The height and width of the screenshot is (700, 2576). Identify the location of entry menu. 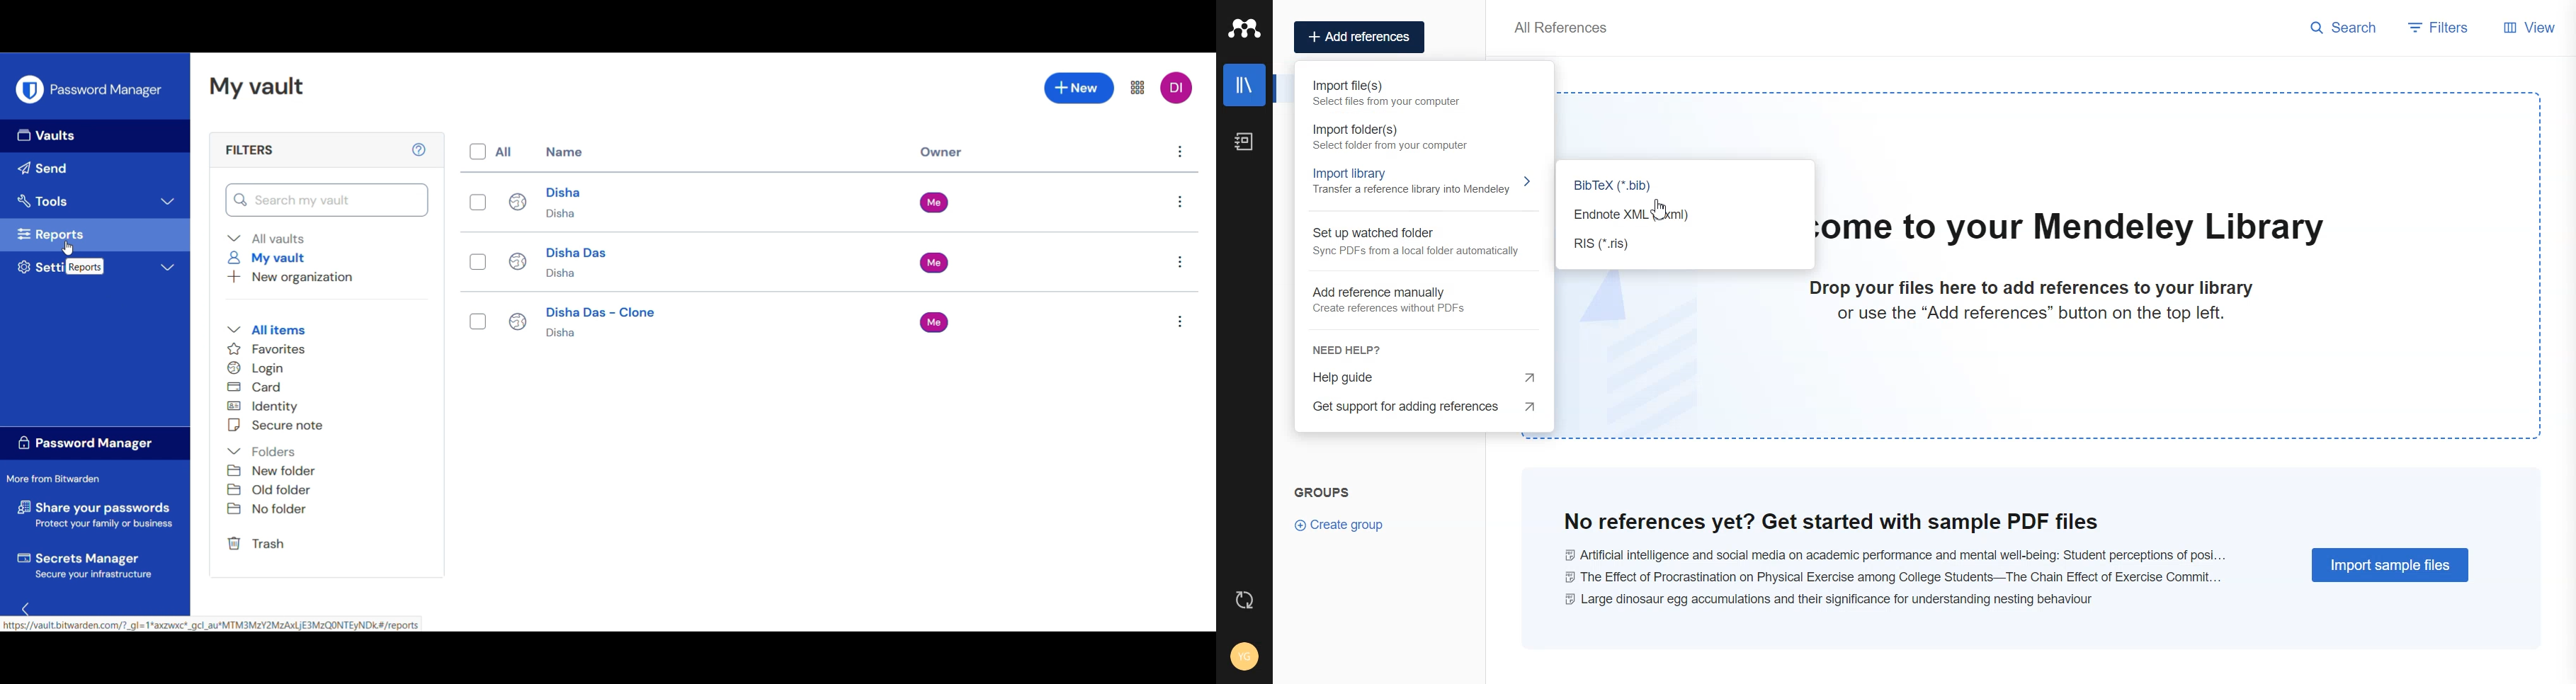
(1179, 324).